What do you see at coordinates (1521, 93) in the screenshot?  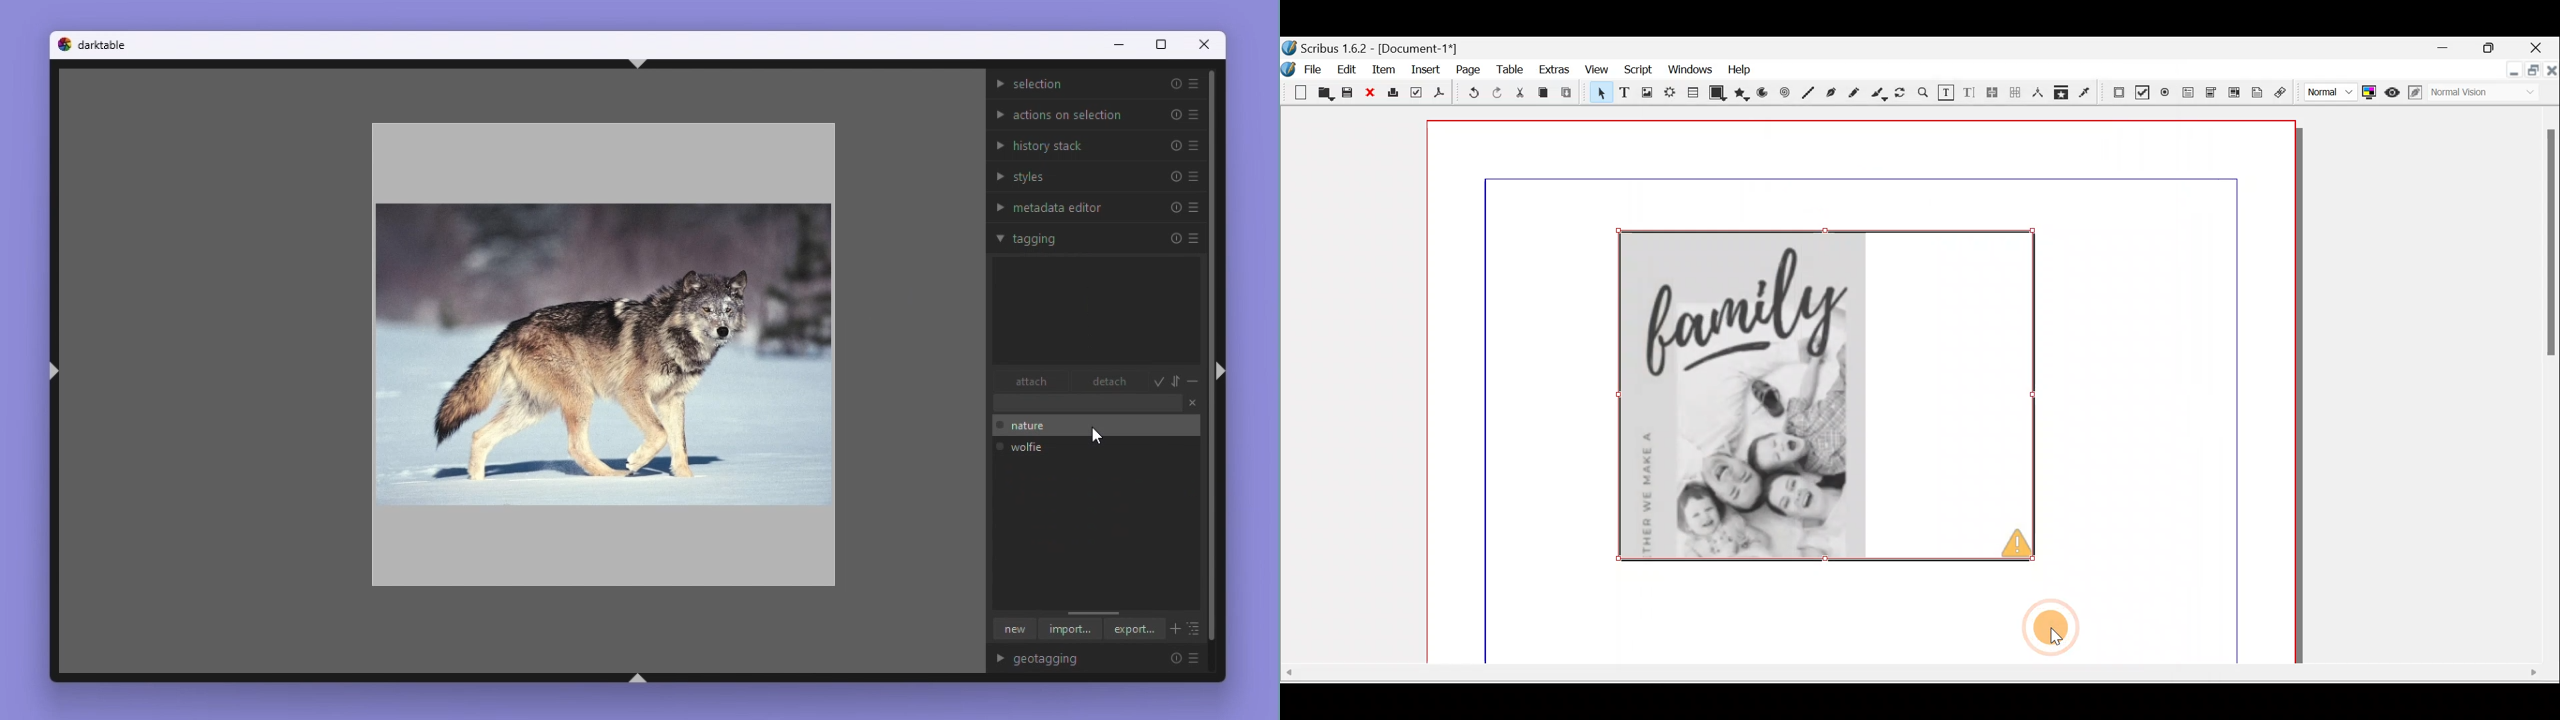 I see `Cut` at bounding box center [1521, 93].